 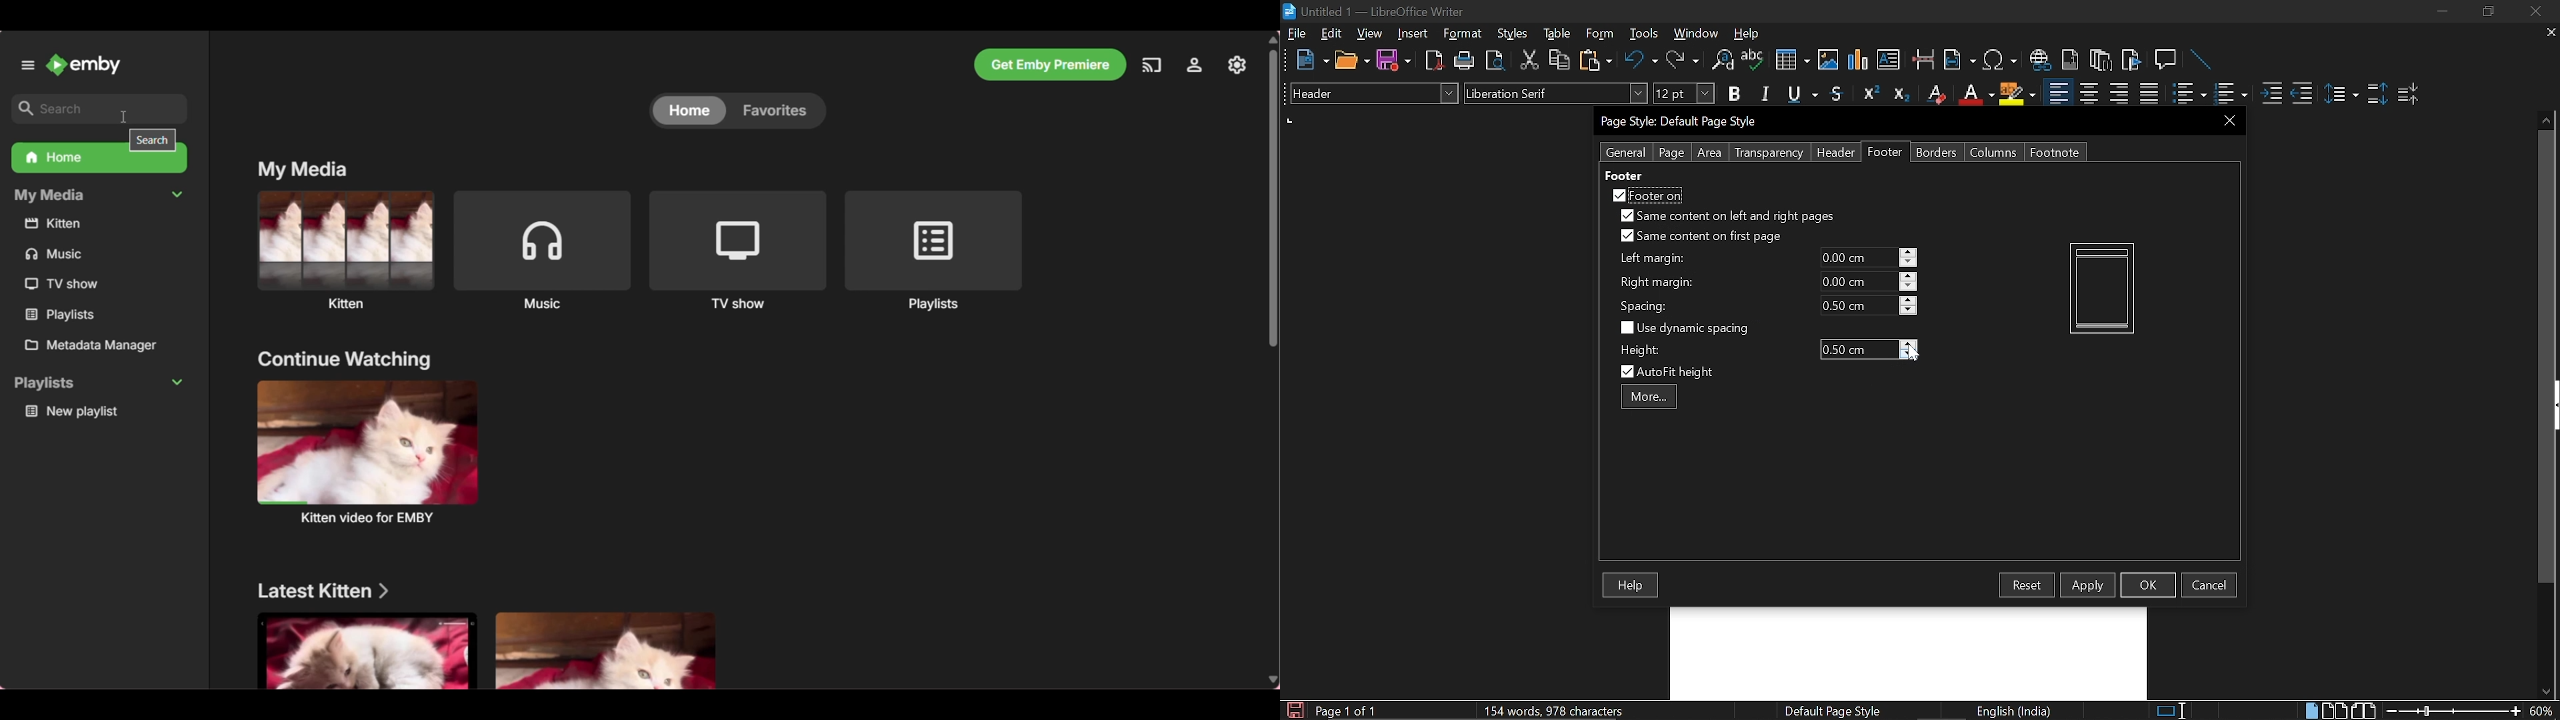 What do you see at coordinates (1601, 34) in the screenshot?
I see `Form` at bounding box center [1601, 34].